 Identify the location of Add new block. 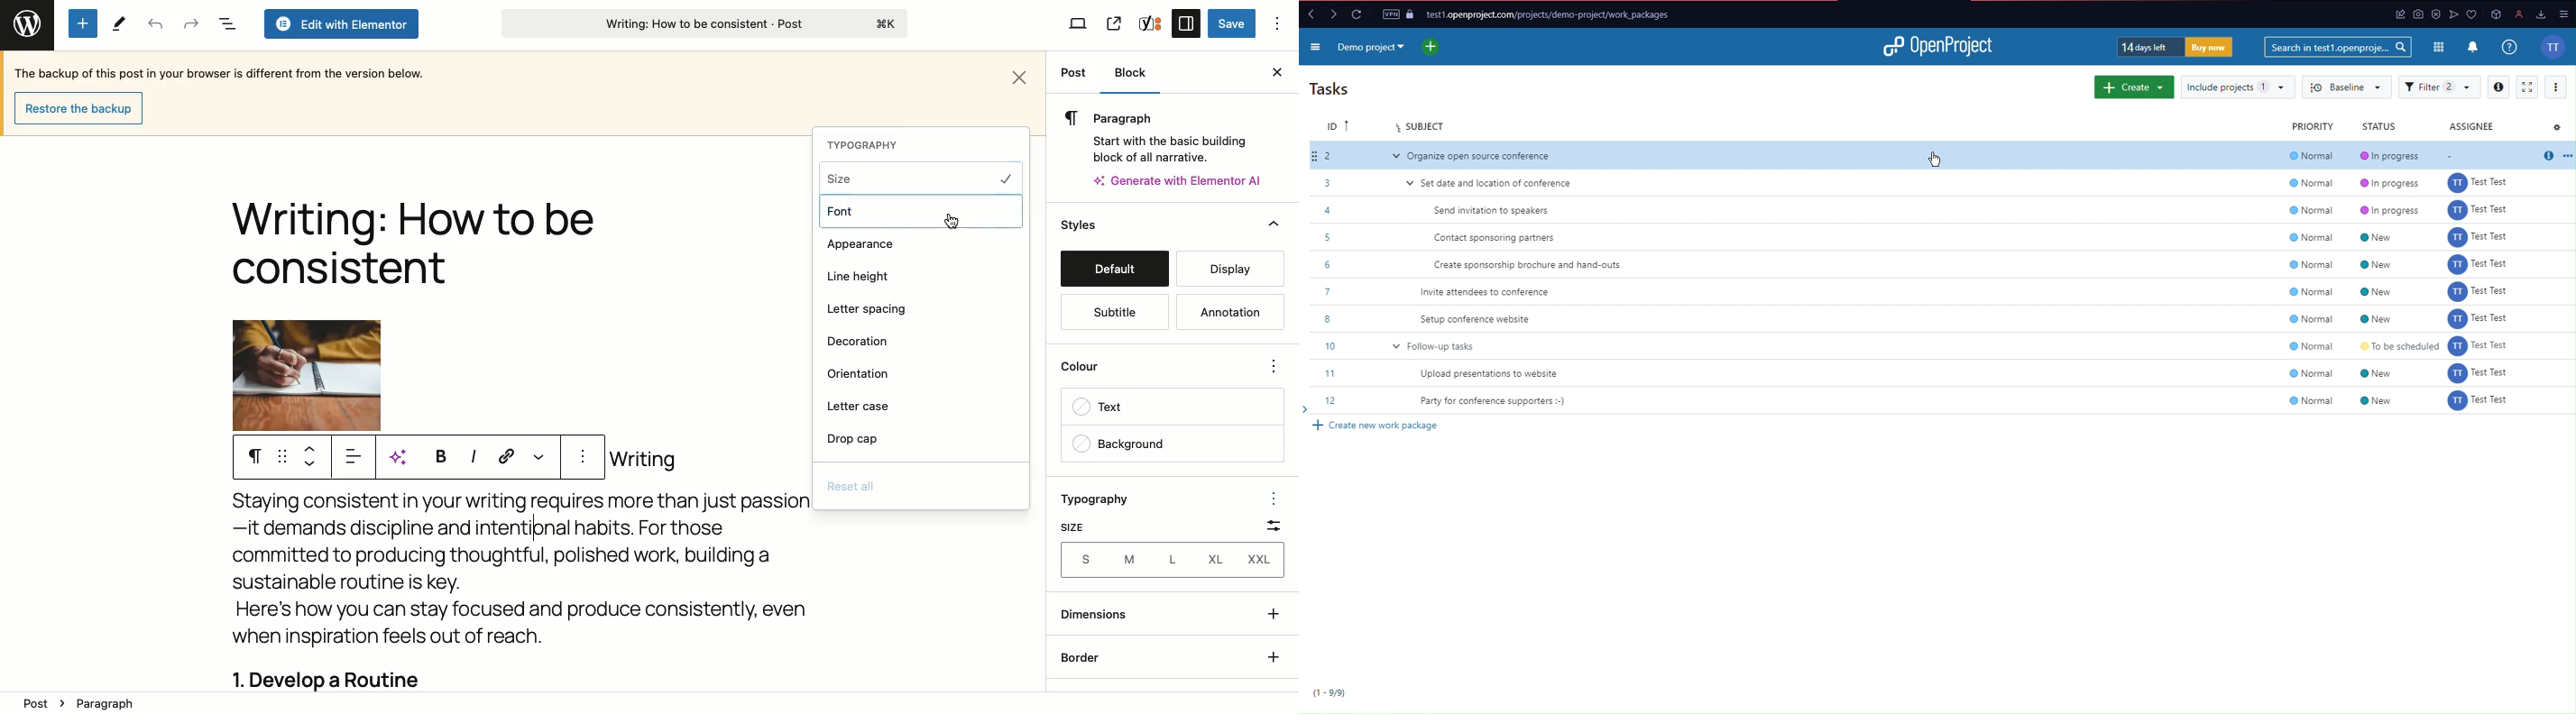
(83, 23).